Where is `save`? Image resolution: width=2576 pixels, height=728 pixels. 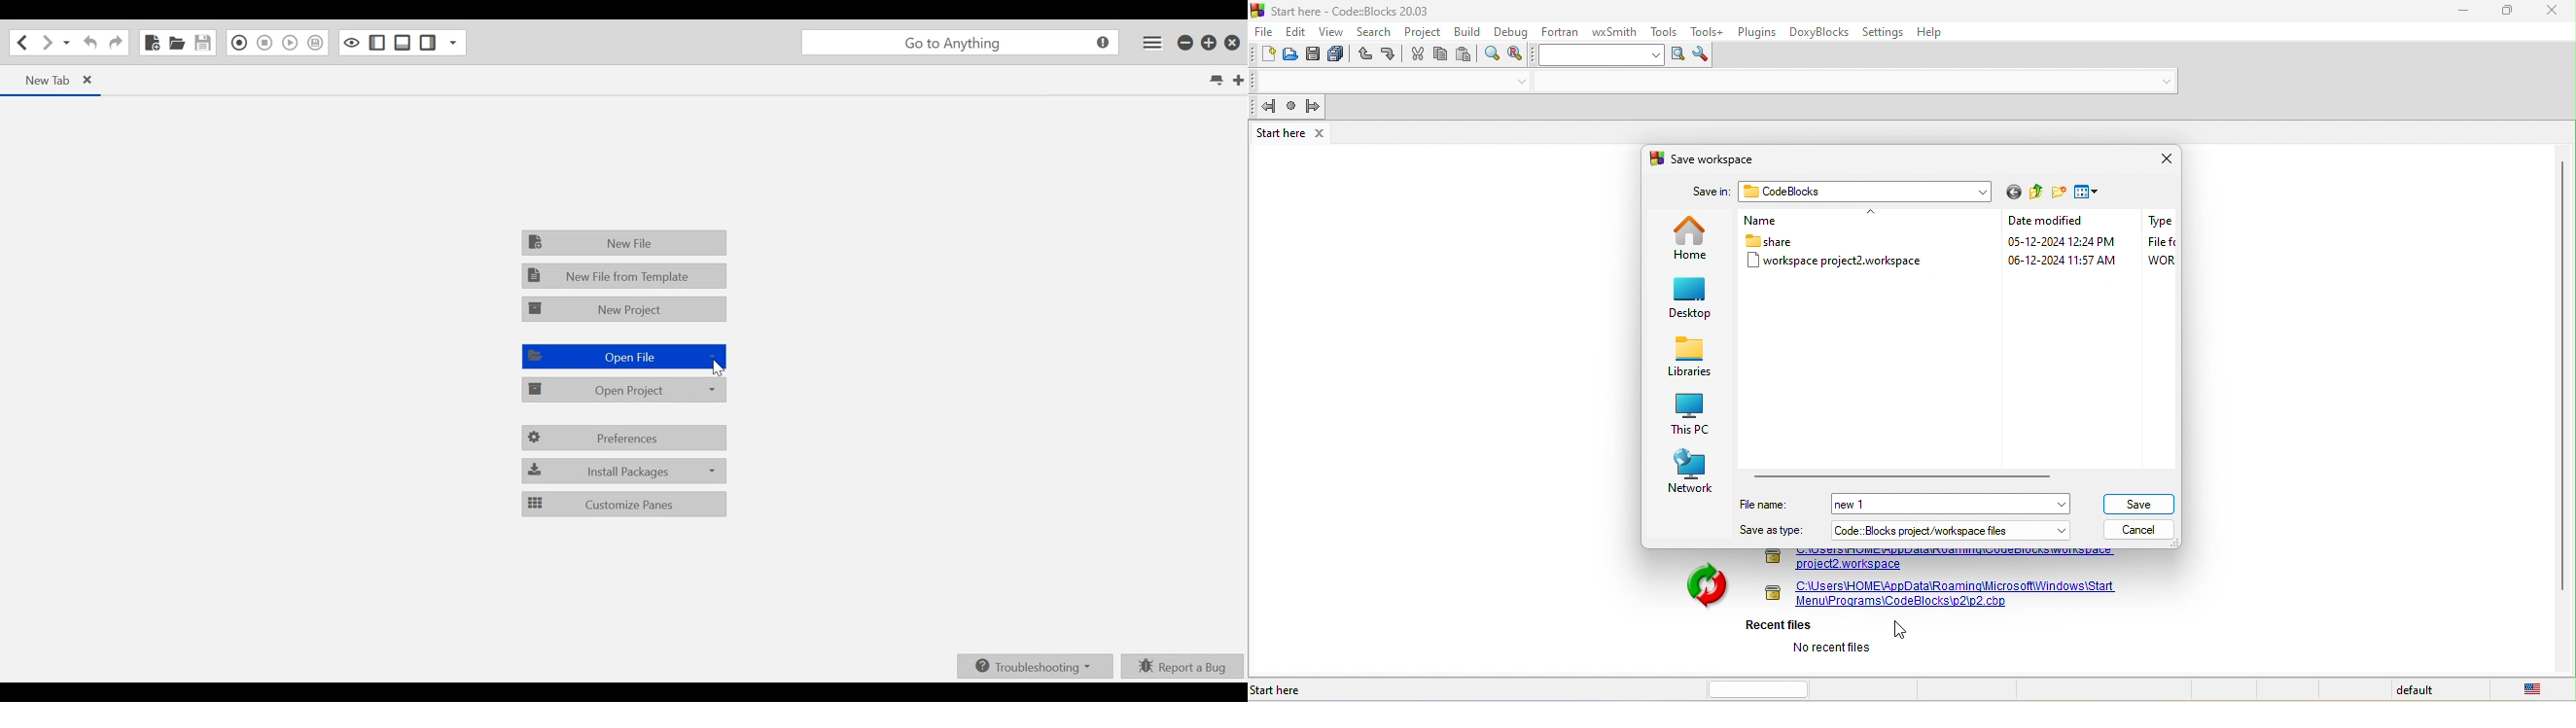
save is located at coordinates (2140, 502).